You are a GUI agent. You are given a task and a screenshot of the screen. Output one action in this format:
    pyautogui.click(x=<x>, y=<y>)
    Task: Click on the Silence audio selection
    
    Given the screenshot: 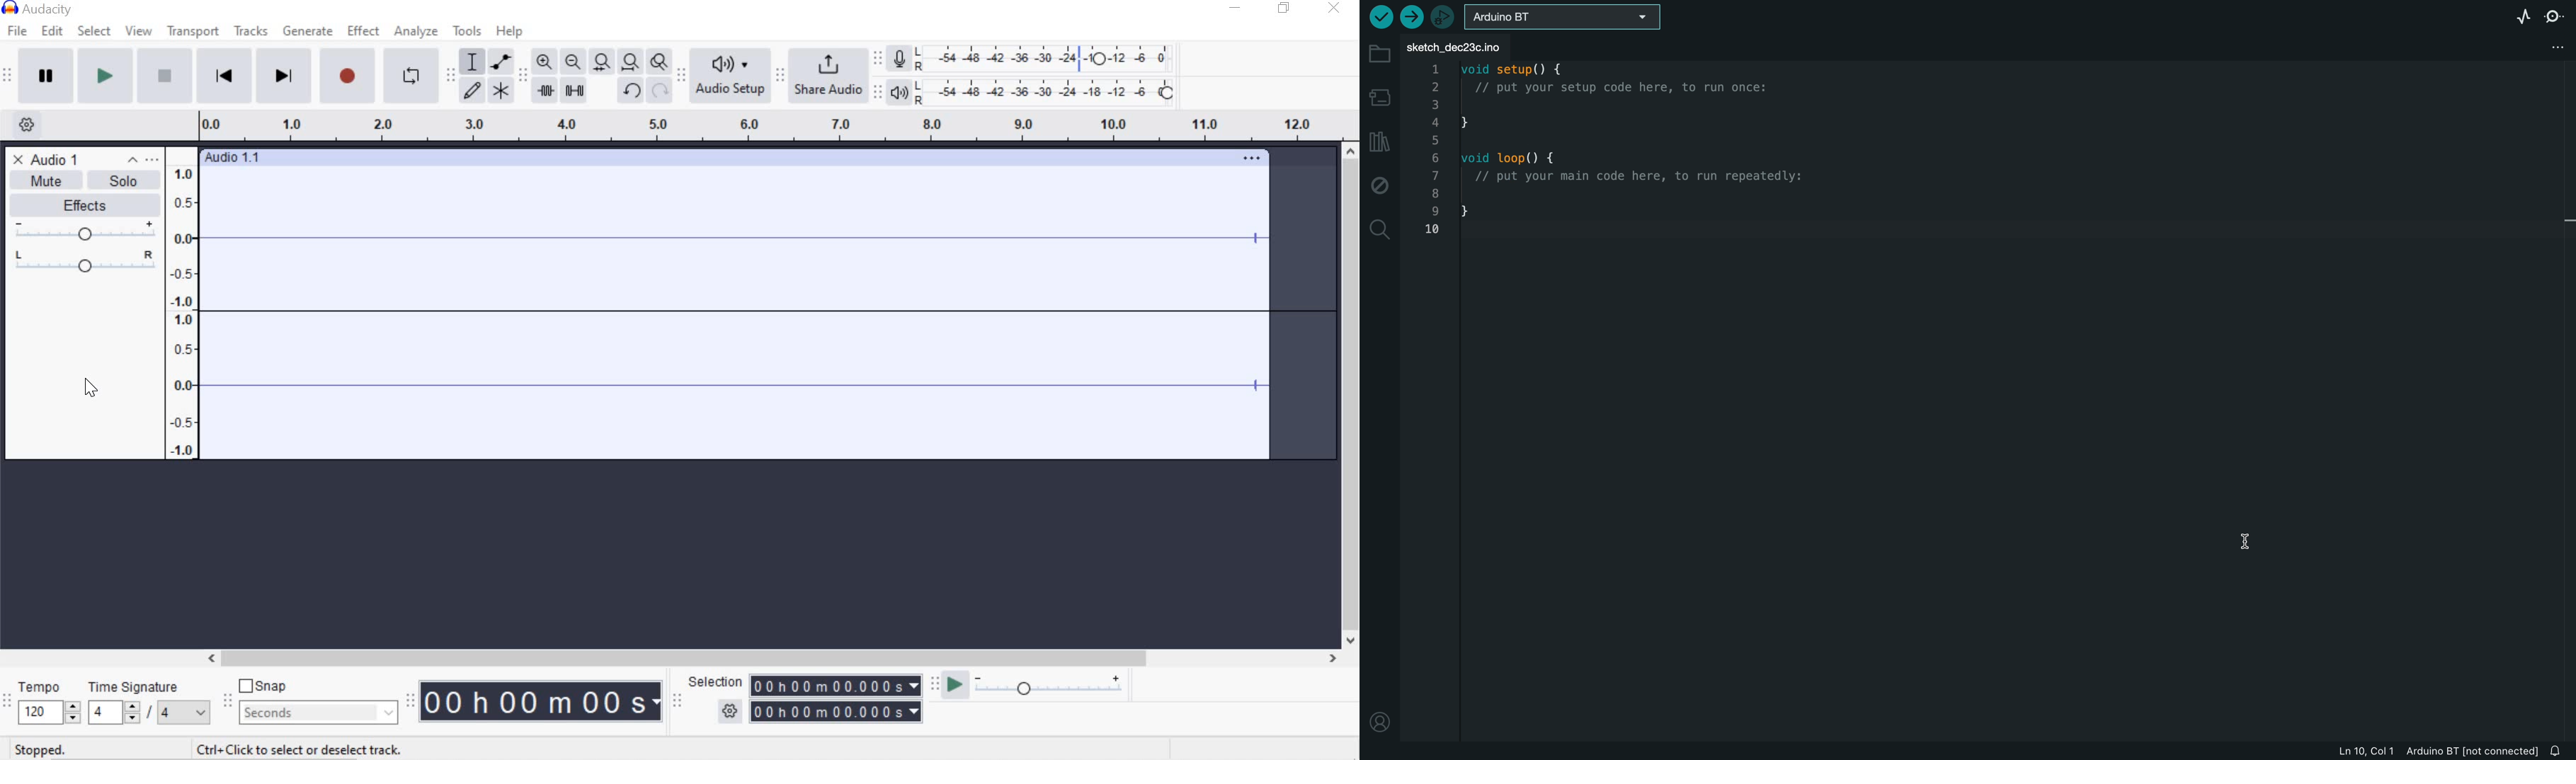 What is the action you would take?
    pyautogui.click(x=574, y=90)
    